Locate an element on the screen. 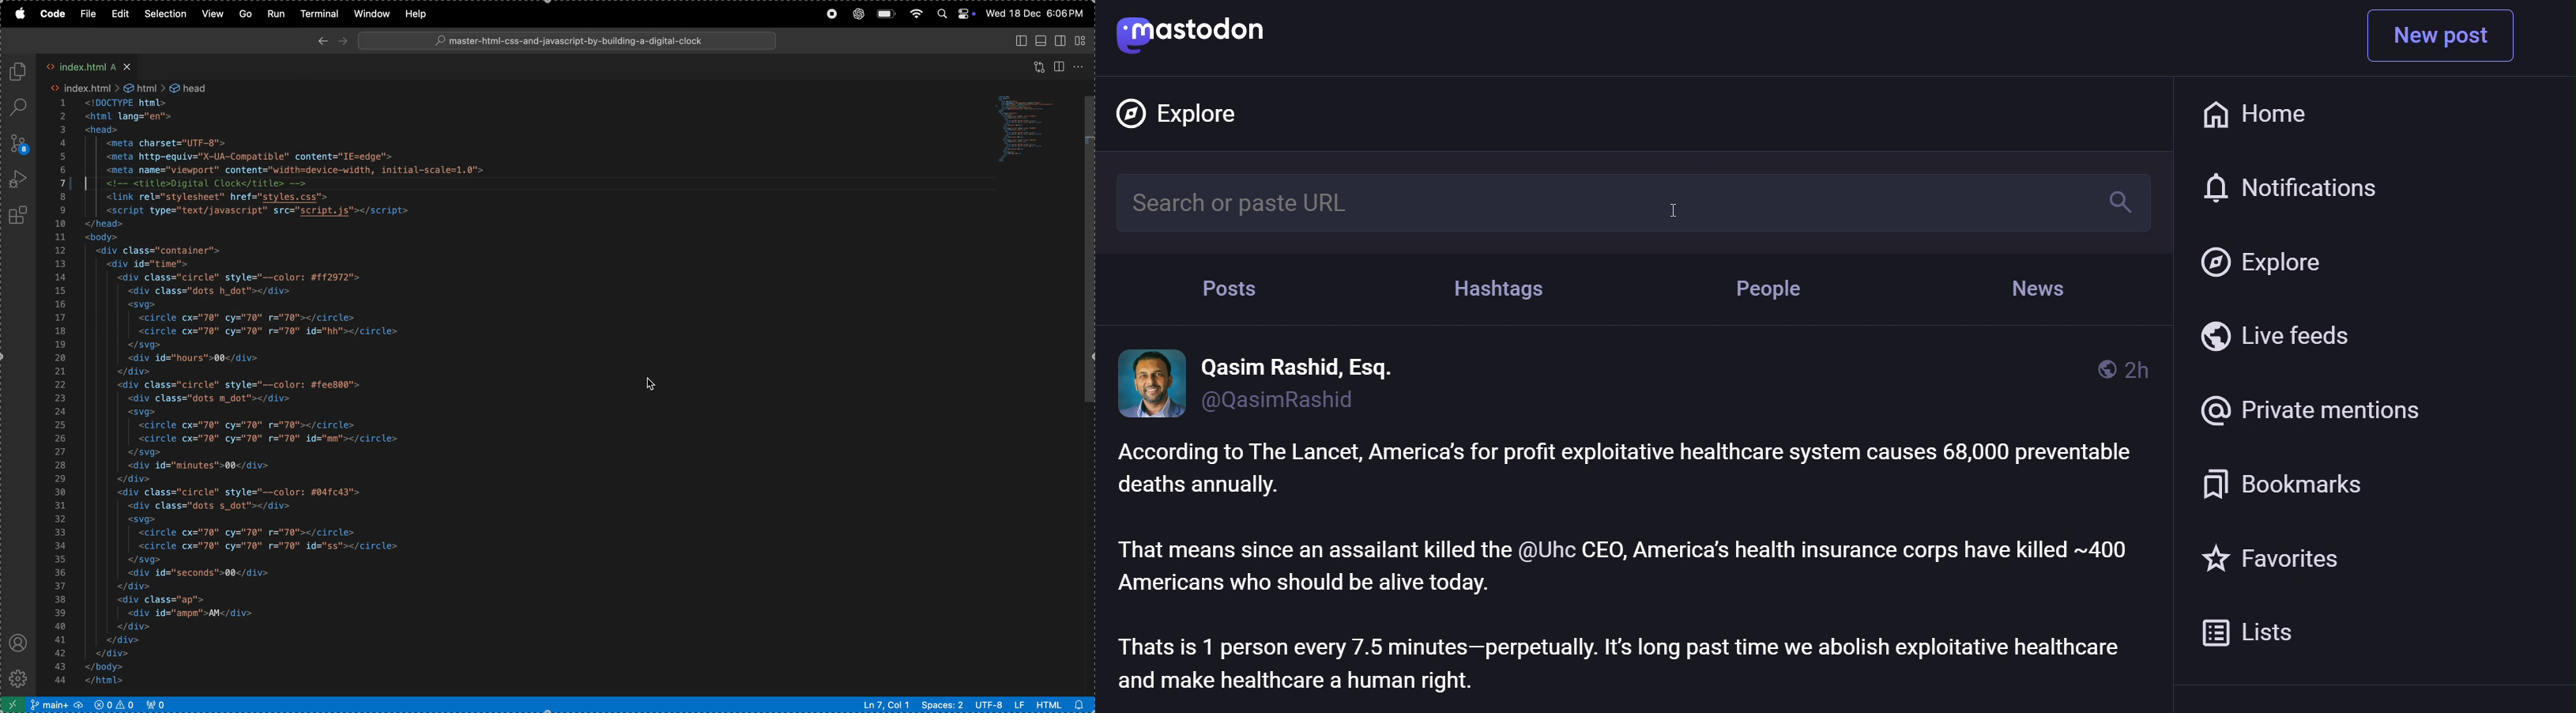 The height and width of the screenshot is (728, 2576). cursor is located at coordinates (653, 383).